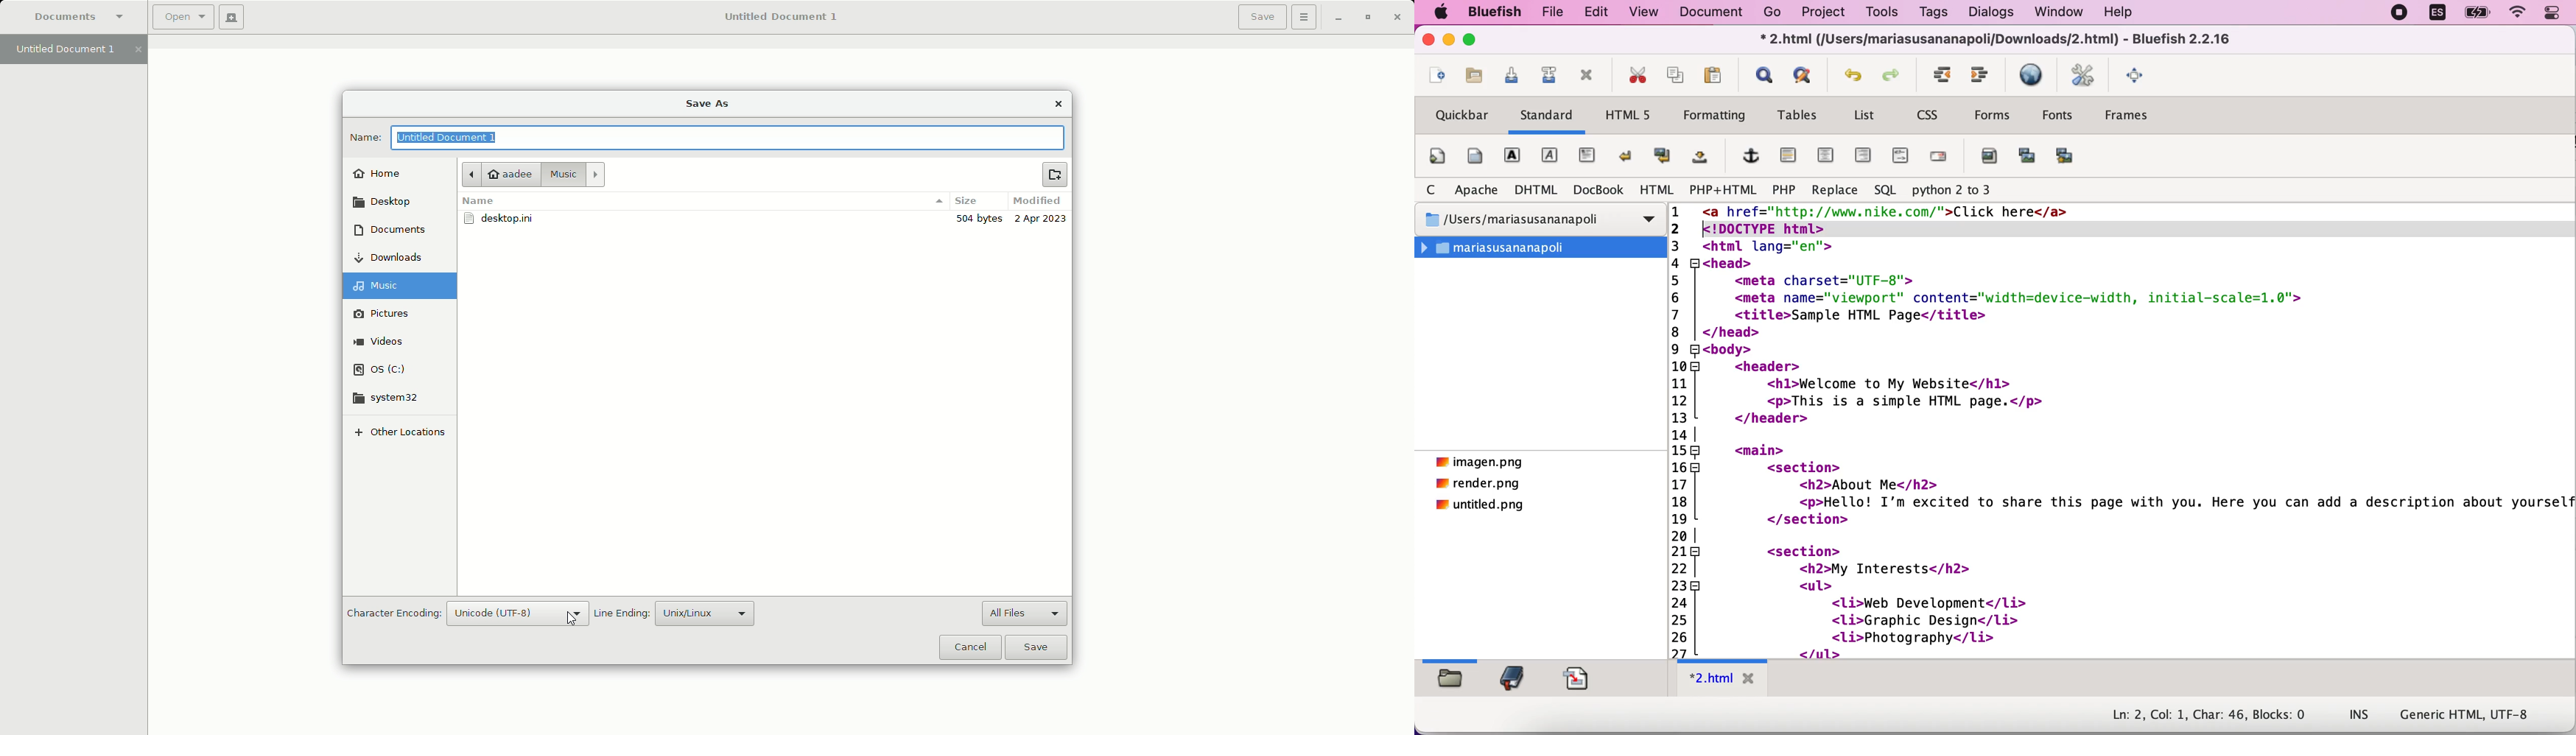 This screenshot has height=756, width=2576. Describe the element at coordinates (2362, 714) in the screenshot. I see `ins` at that location.